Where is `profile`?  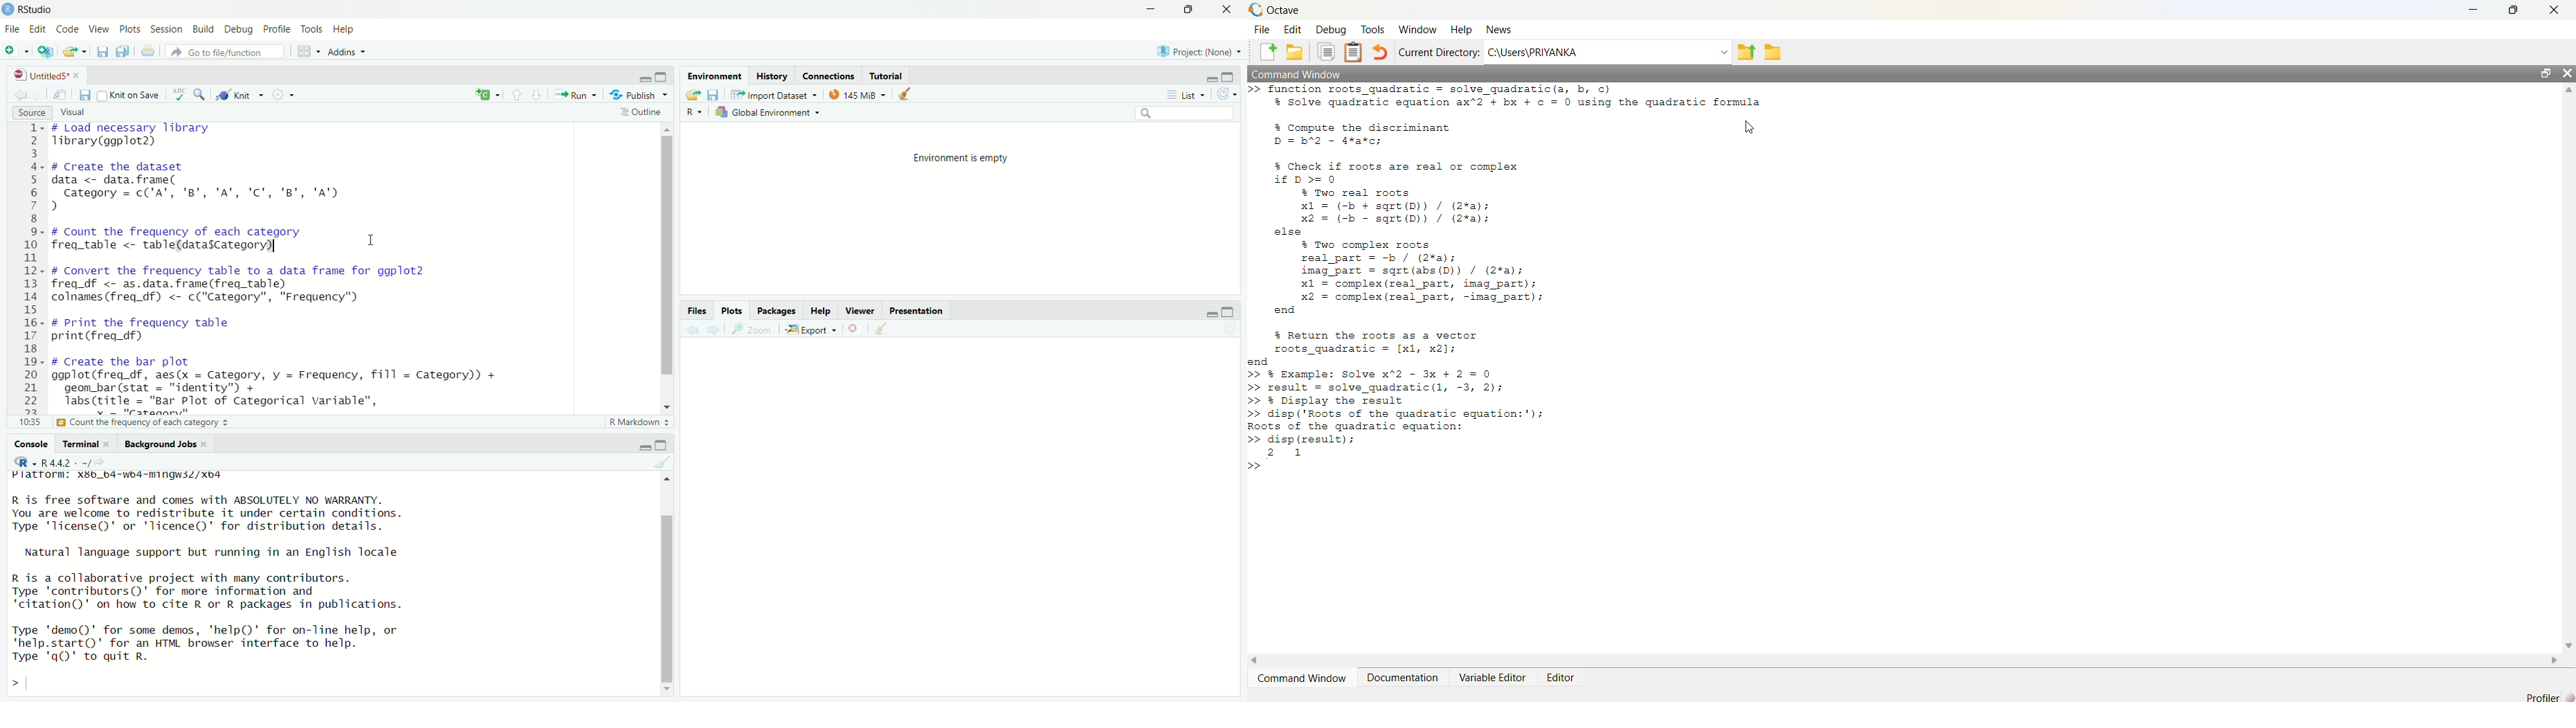
profile is located at coordinates (276, 29).